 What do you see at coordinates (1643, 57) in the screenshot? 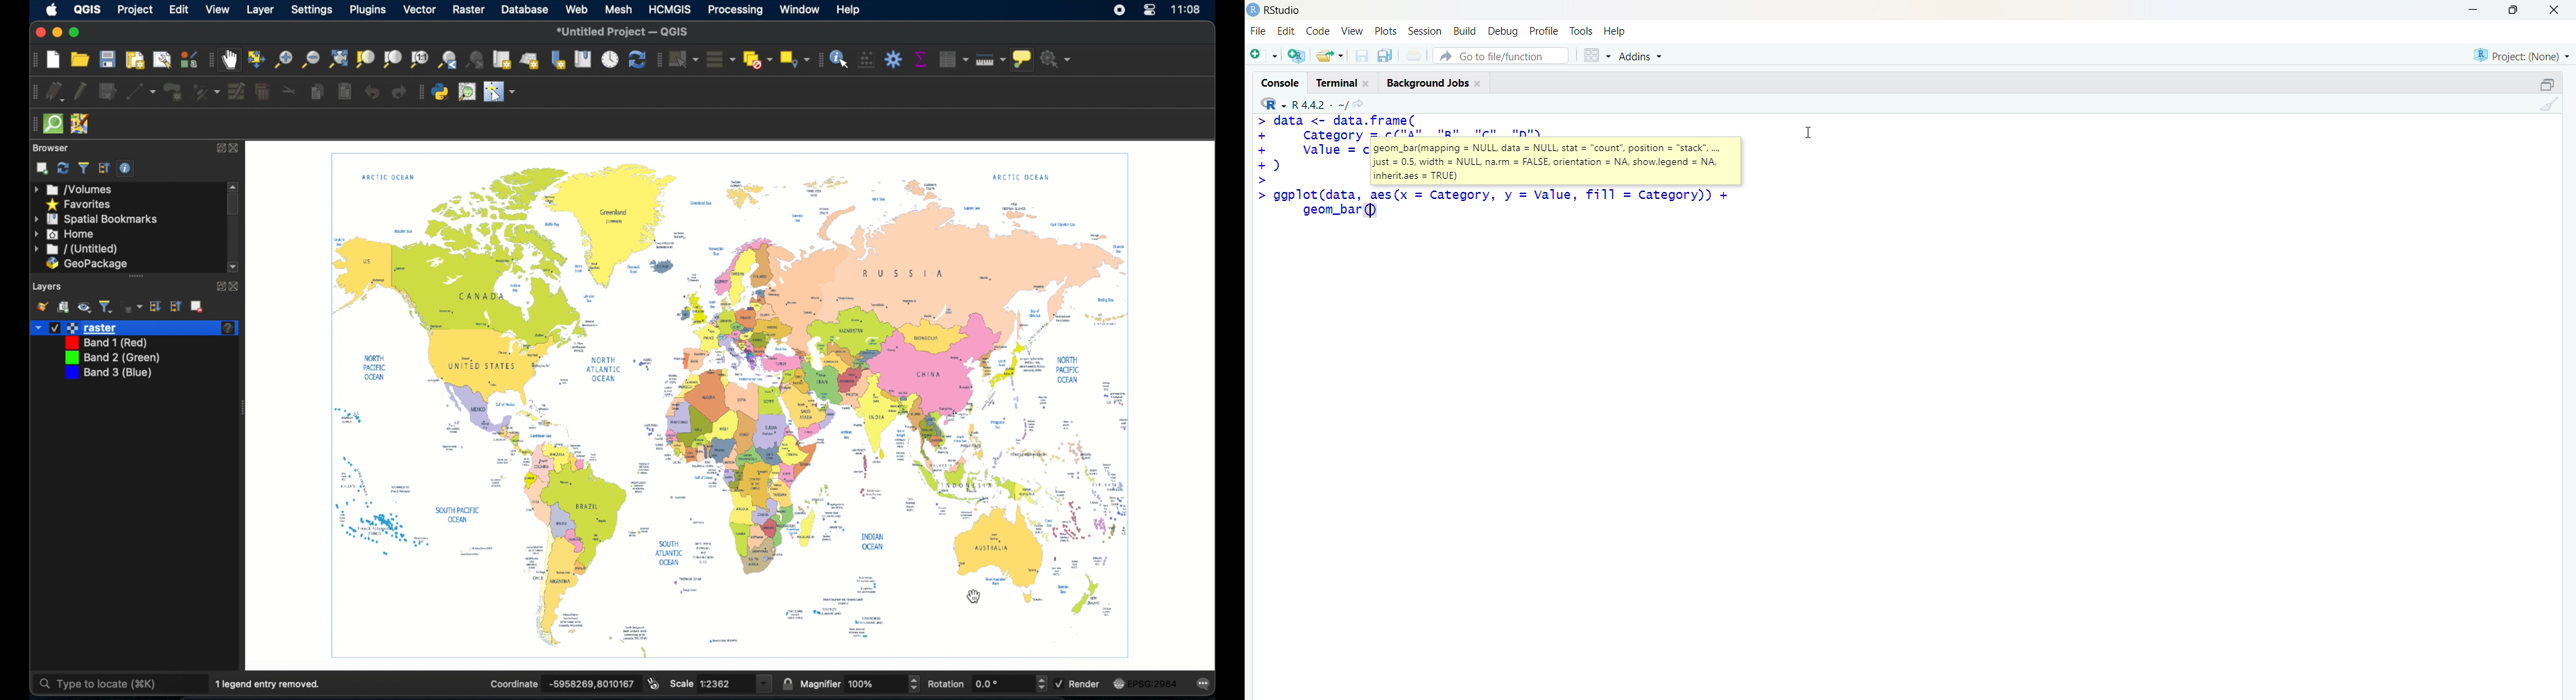
I see `Addins` at bounding box center [1643, 57].